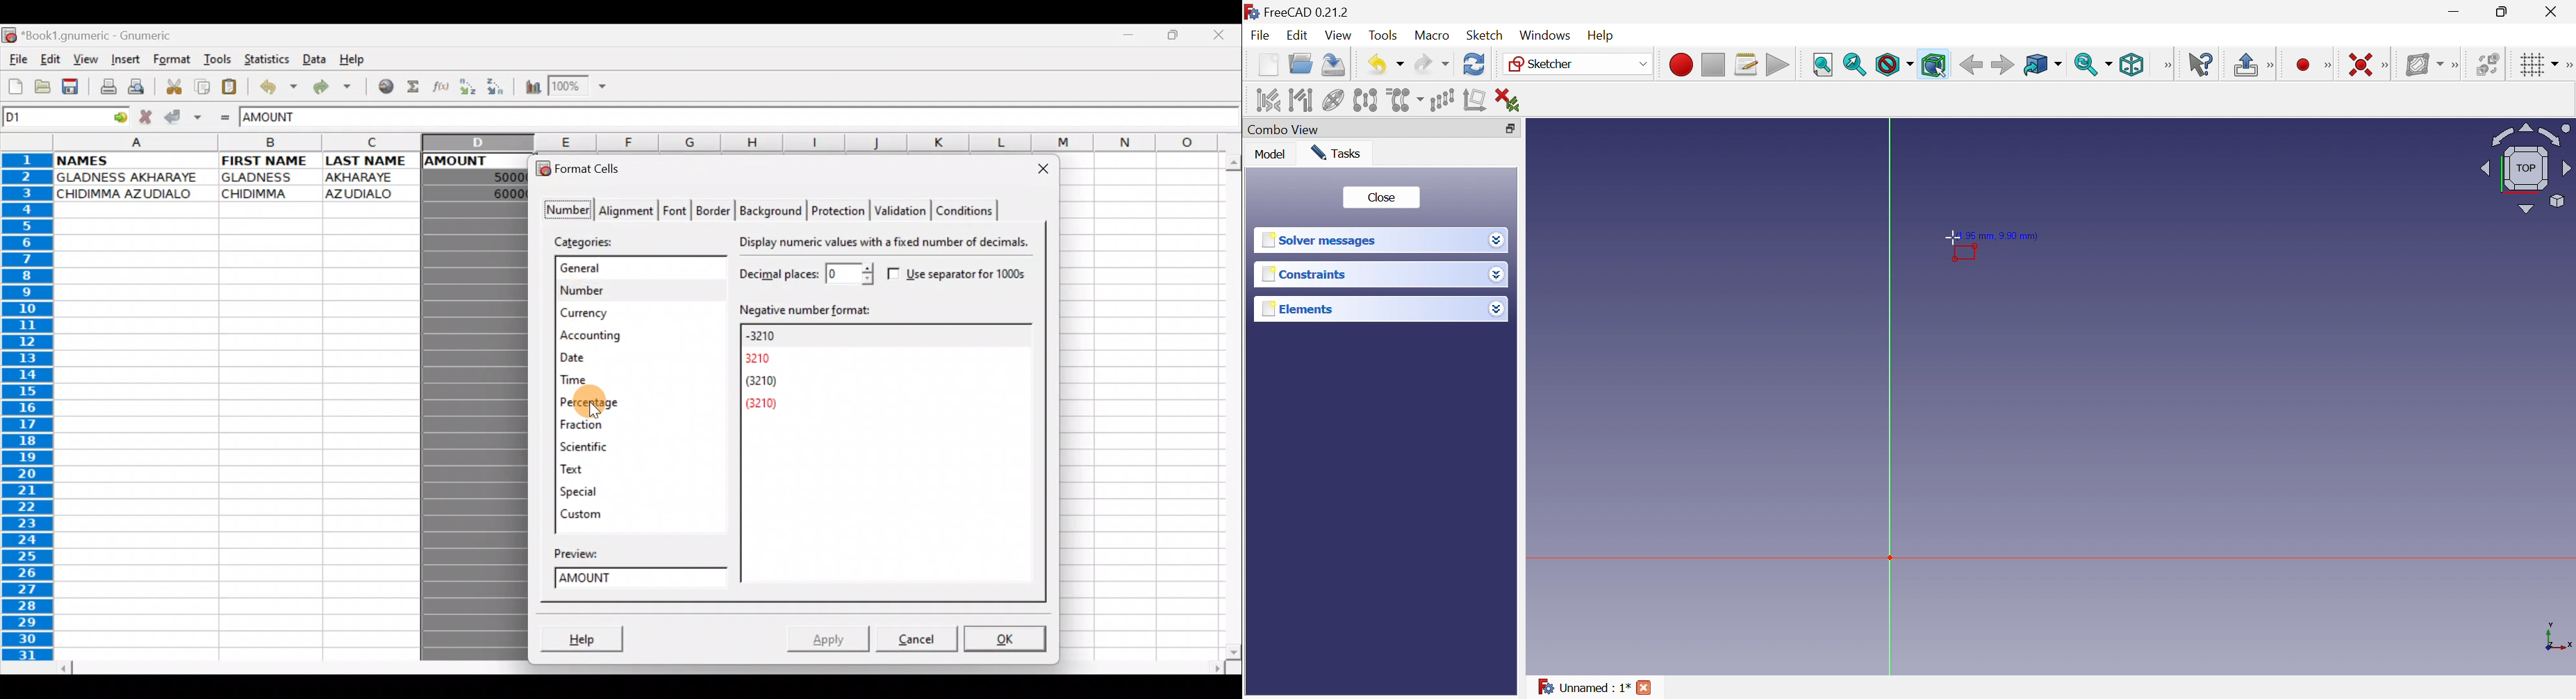 Image resolution: width=2576 pixels, height=700 pixels. What do you see at coordinates (609, 381) in the screenshot?
I see `Time` at bounding box center [609, 381].